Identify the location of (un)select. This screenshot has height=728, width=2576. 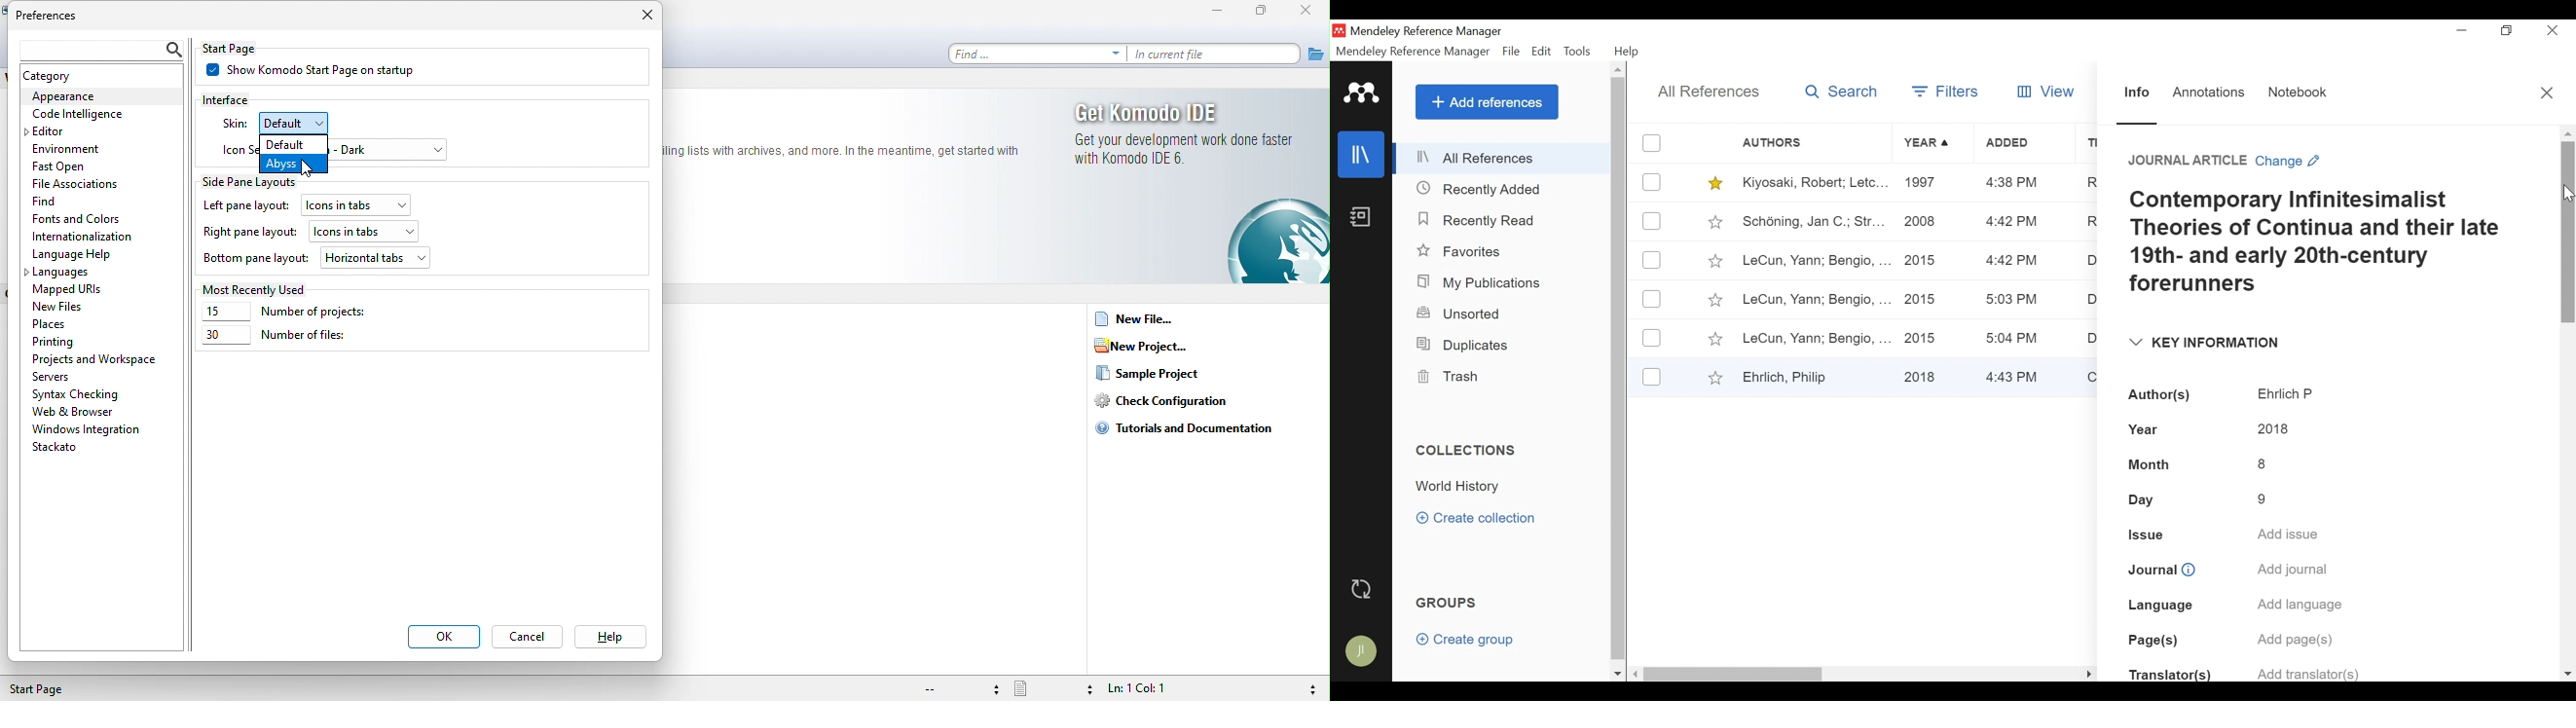
(1654, 260).